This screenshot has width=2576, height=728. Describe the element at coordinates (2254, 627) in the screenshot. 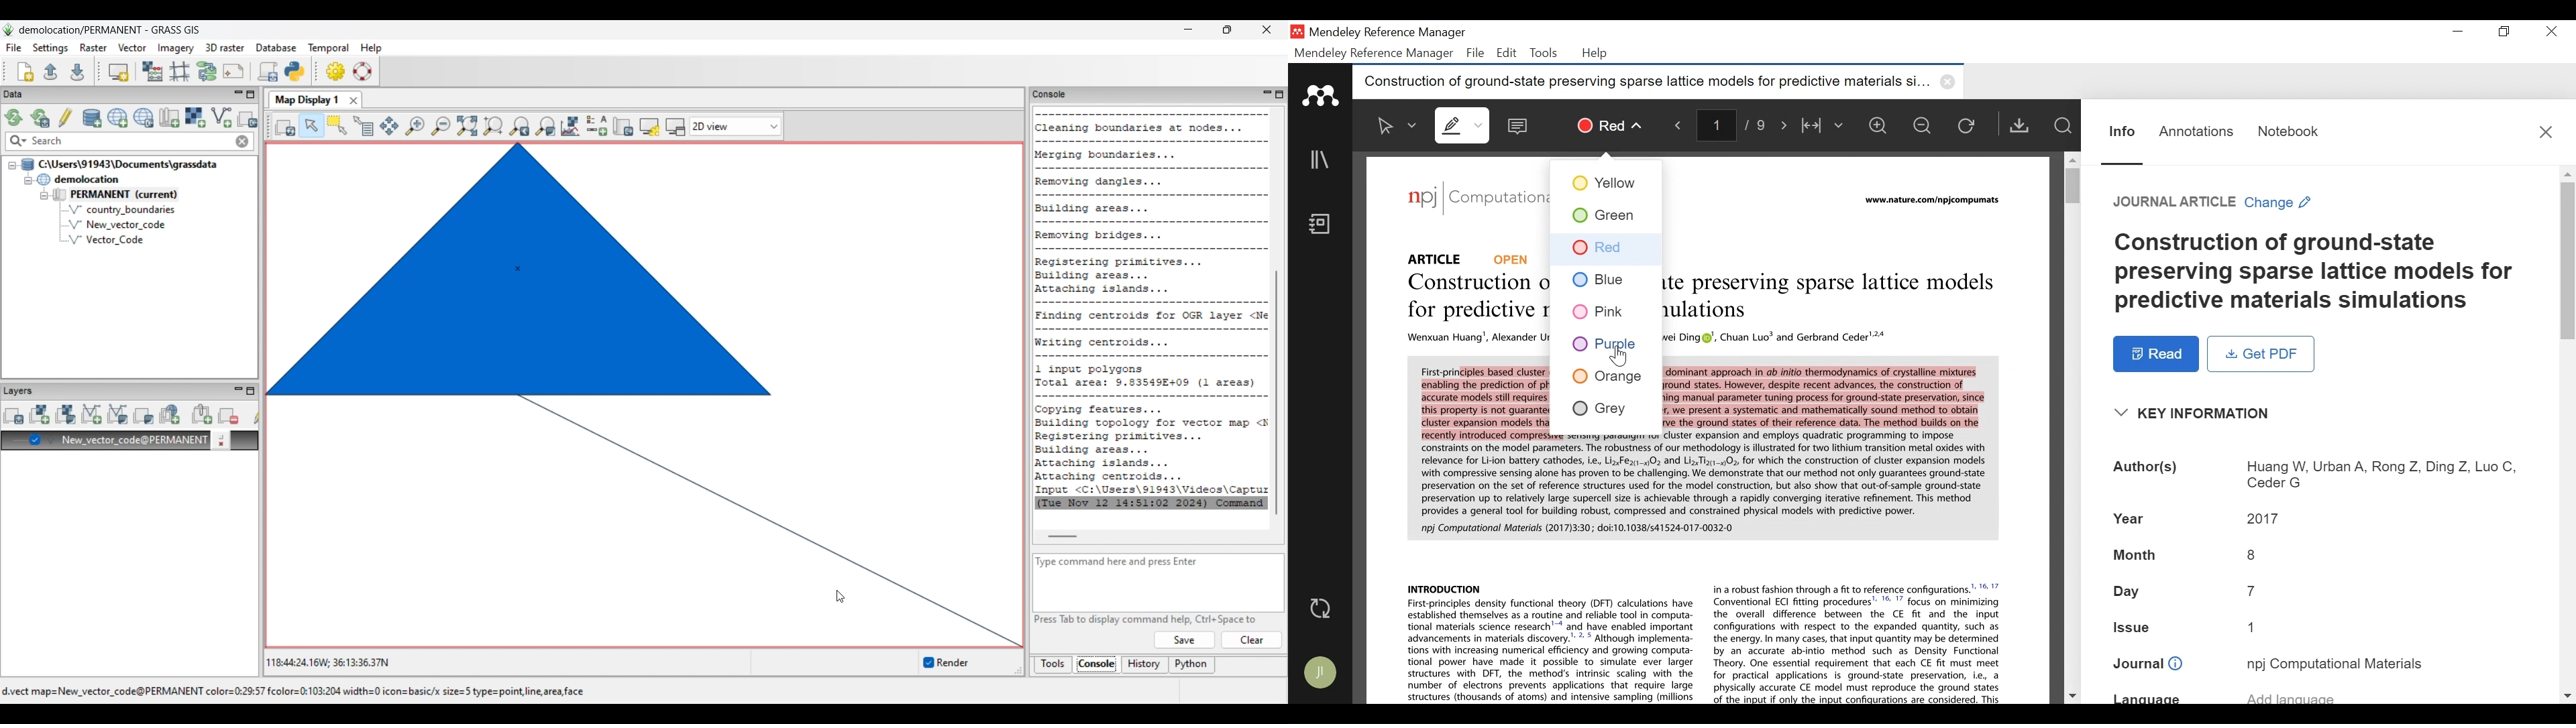

I see `1` at that location.